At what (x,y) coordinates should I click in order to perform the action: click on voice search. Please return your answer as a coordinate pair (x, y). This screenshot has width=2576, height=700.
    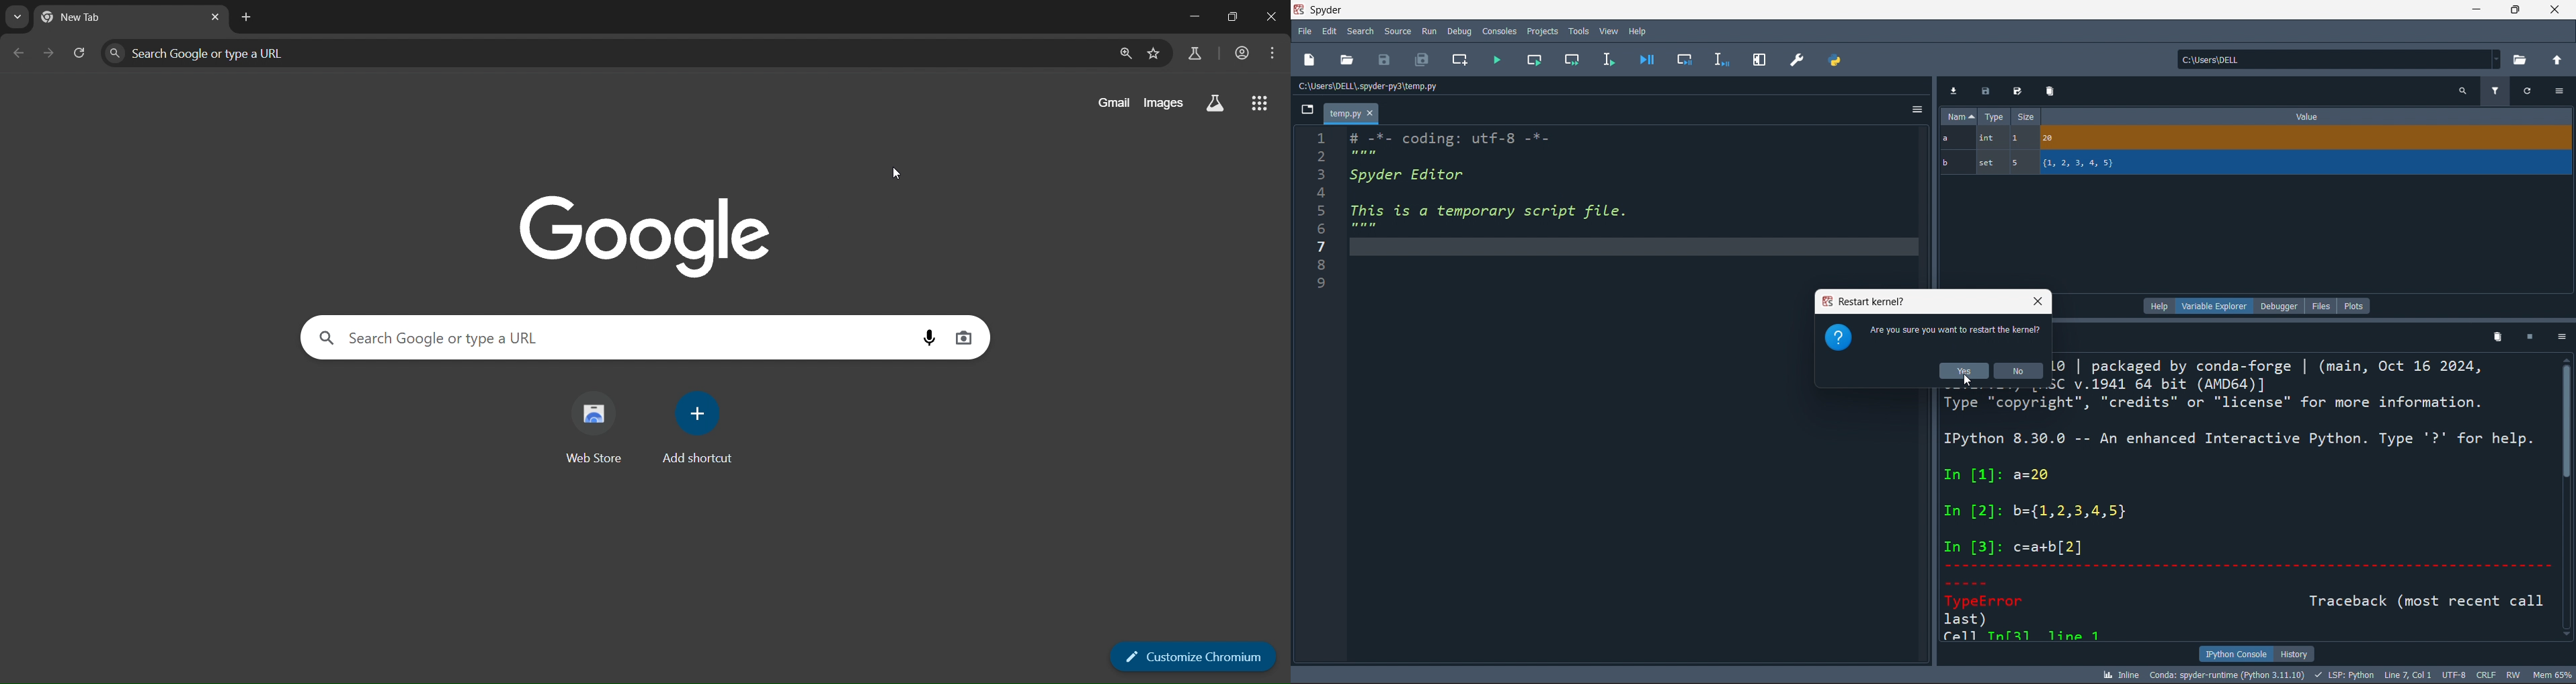
    Looking at the image, I should click on (927, 336).